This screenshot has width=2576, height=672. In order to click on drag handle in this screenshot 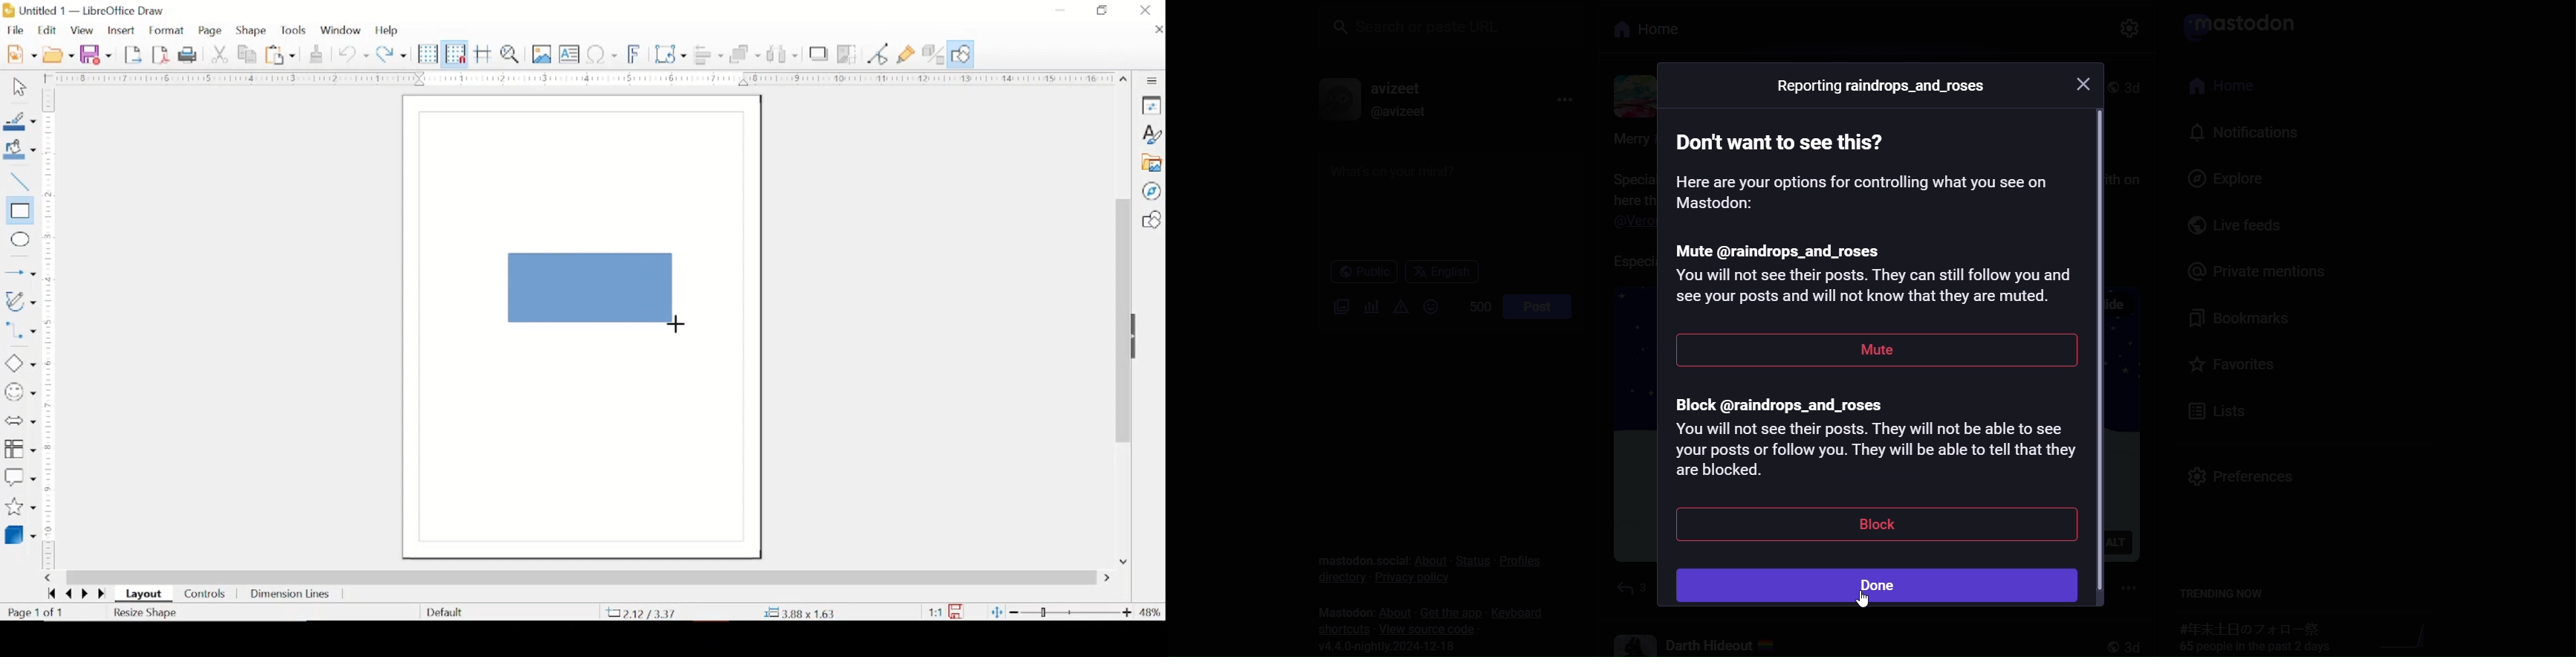, I will do `click(1138, 337)`.